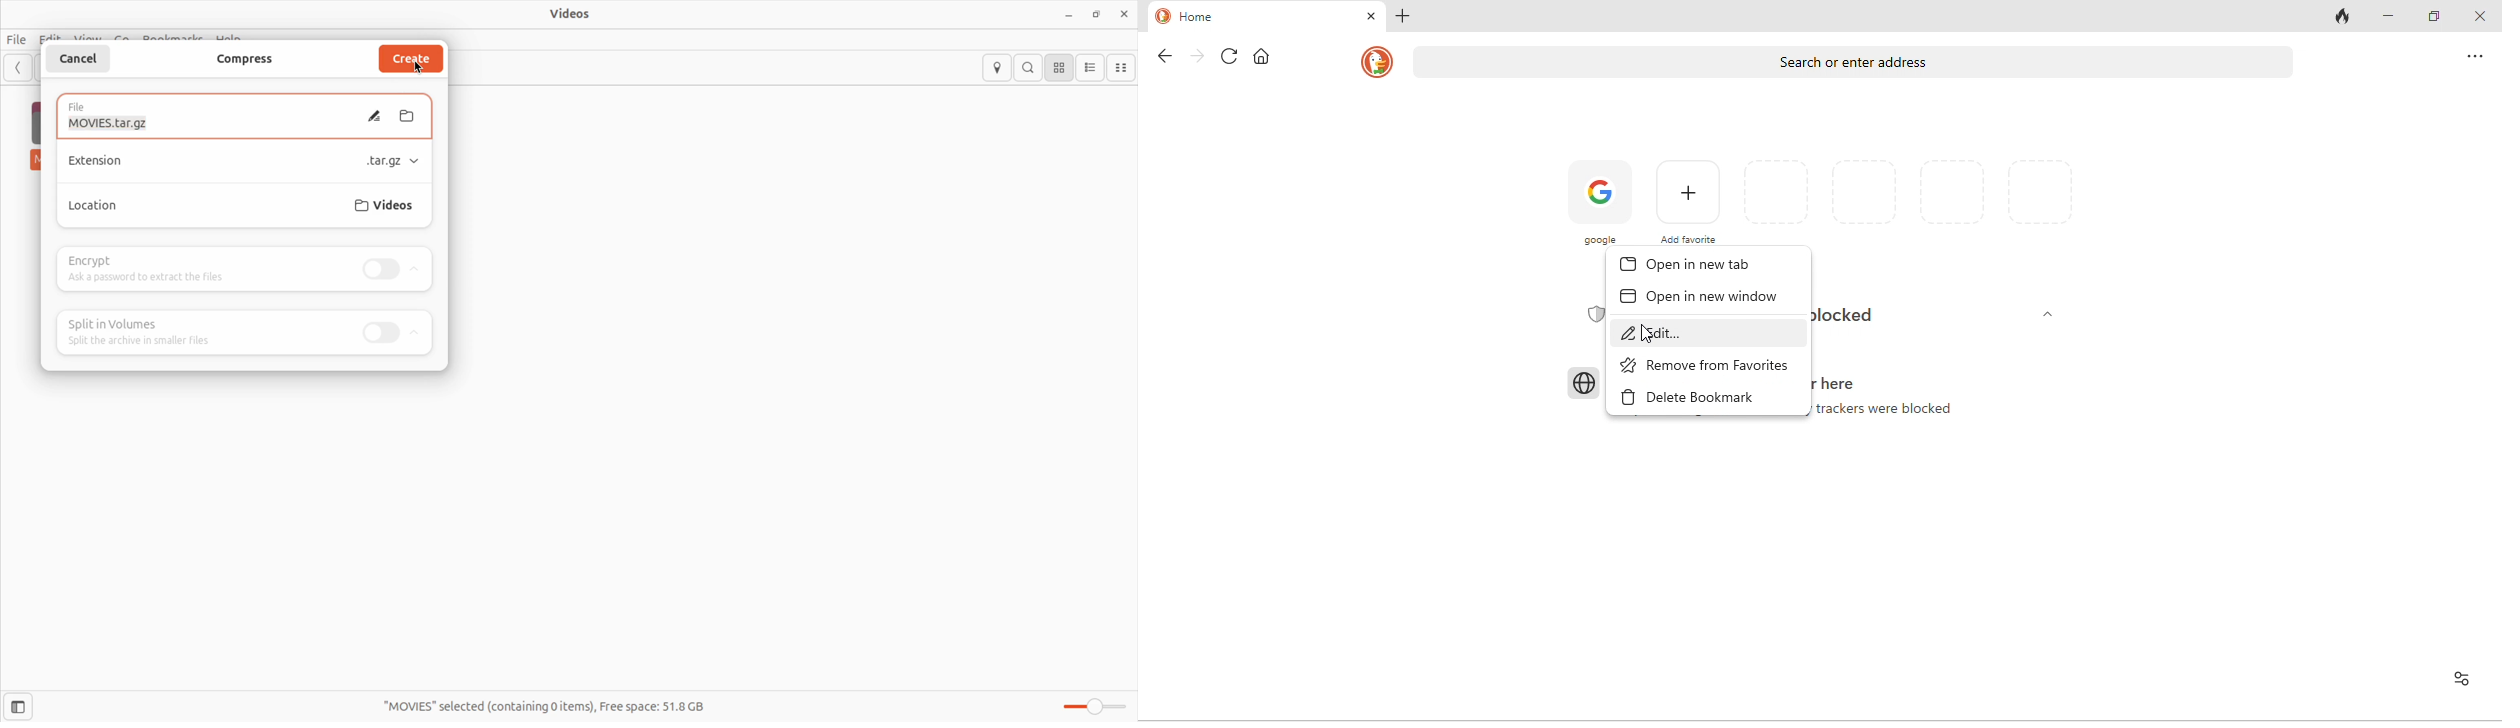 This screenshot has width=2520, height=728. What do you see at coordinates (999, 67) in the screenshot?
I see `locations` at bounding box center [999, 67].